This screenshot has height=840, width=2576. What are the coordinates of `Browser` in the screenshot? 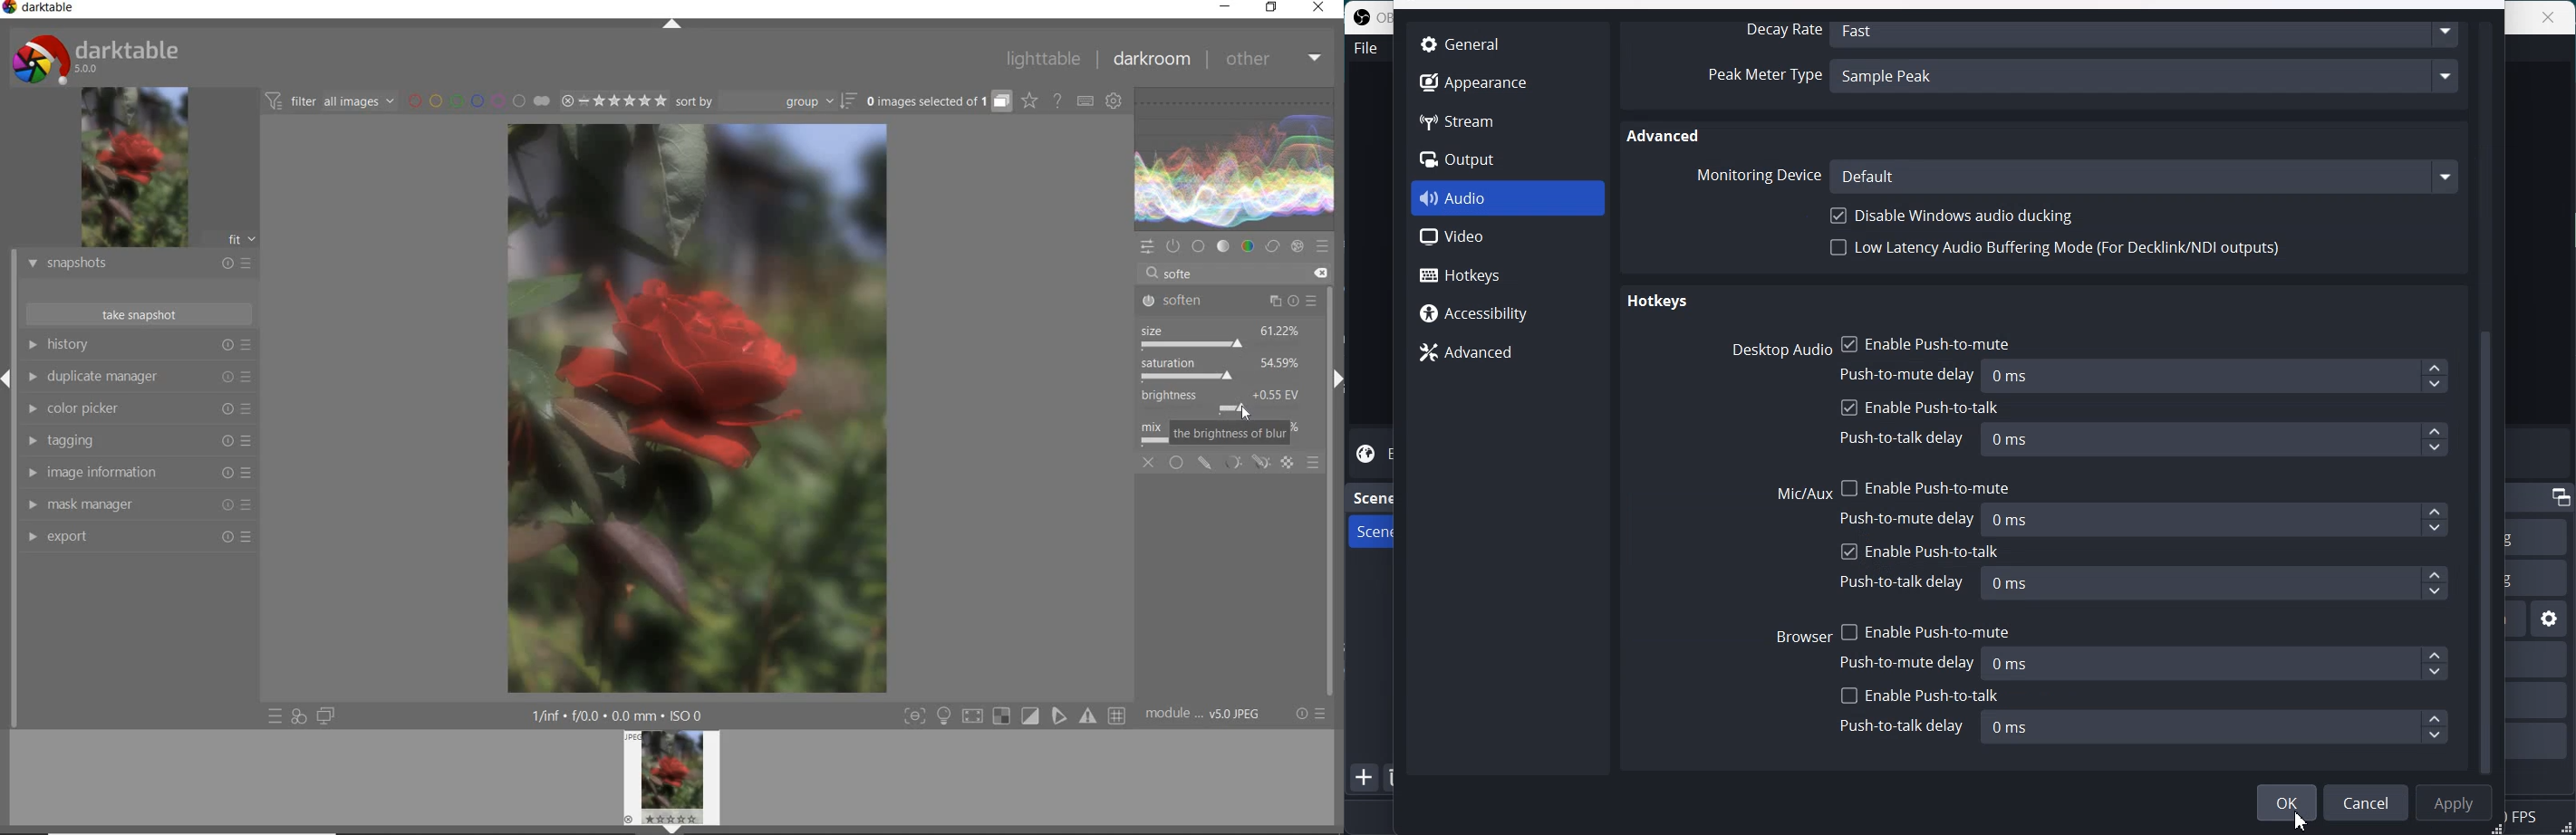 It's located at (1804, 635).